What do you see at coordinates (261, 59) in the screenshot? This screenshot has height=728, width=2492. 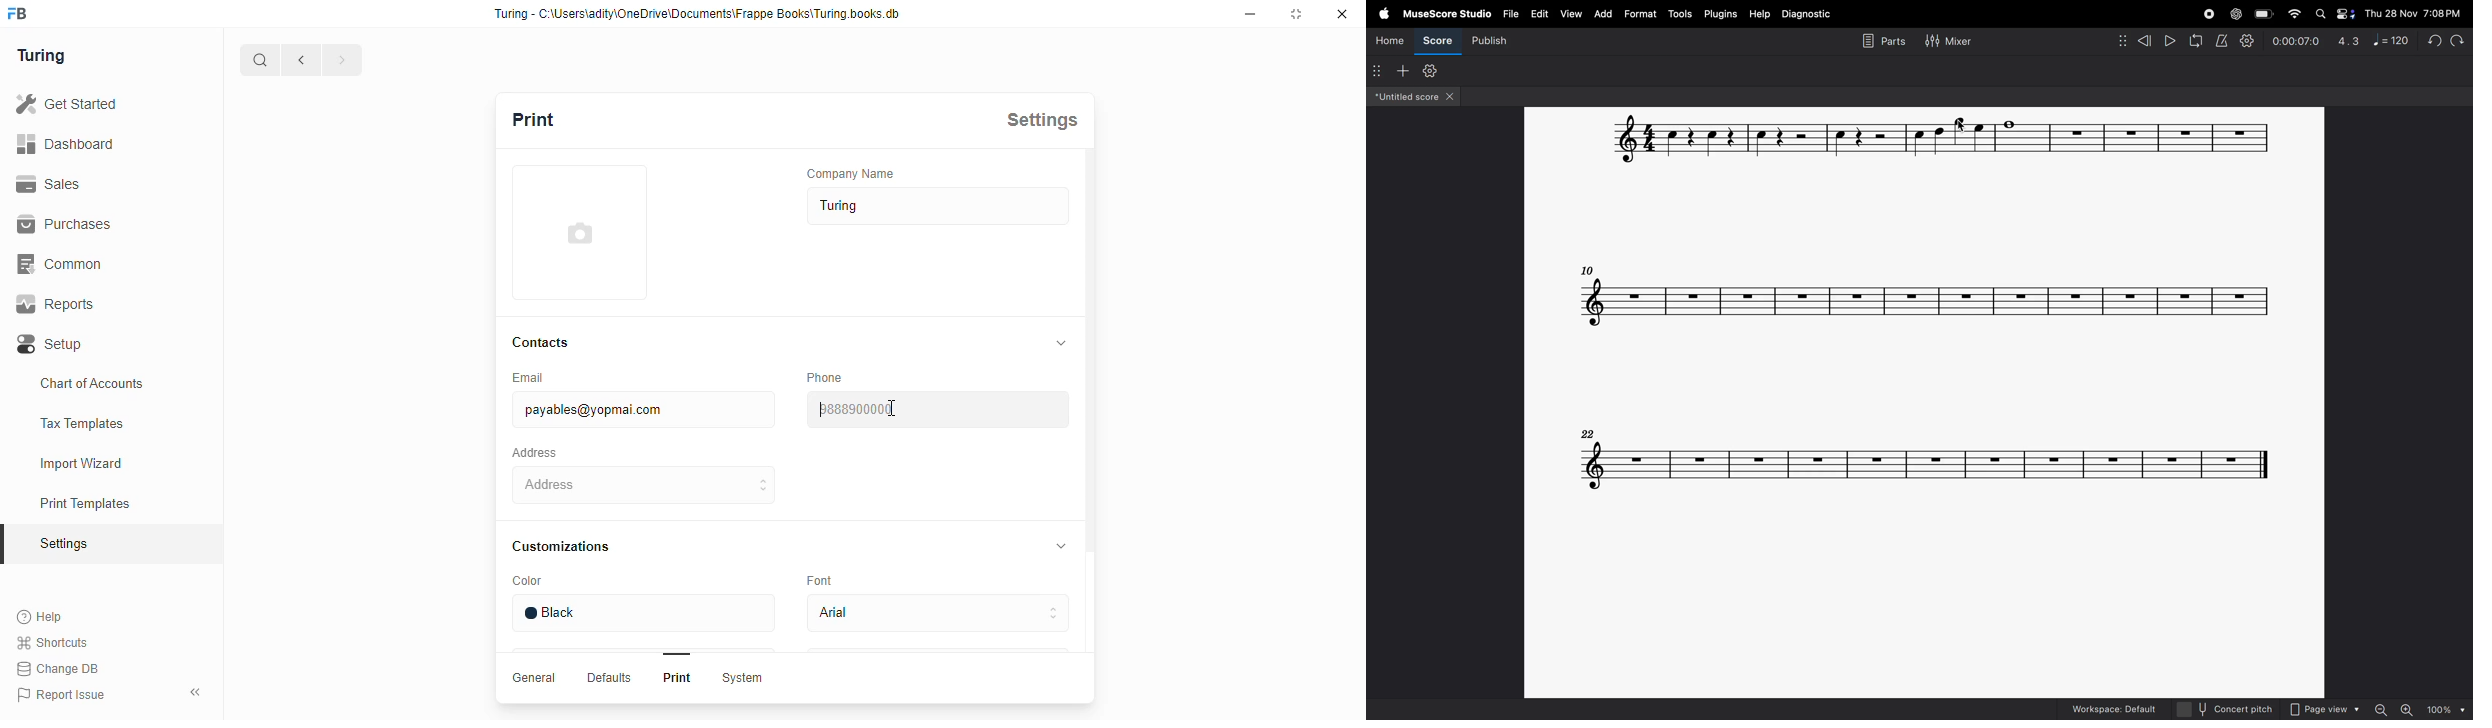 I see `search ` at bounding box center [261, 59].